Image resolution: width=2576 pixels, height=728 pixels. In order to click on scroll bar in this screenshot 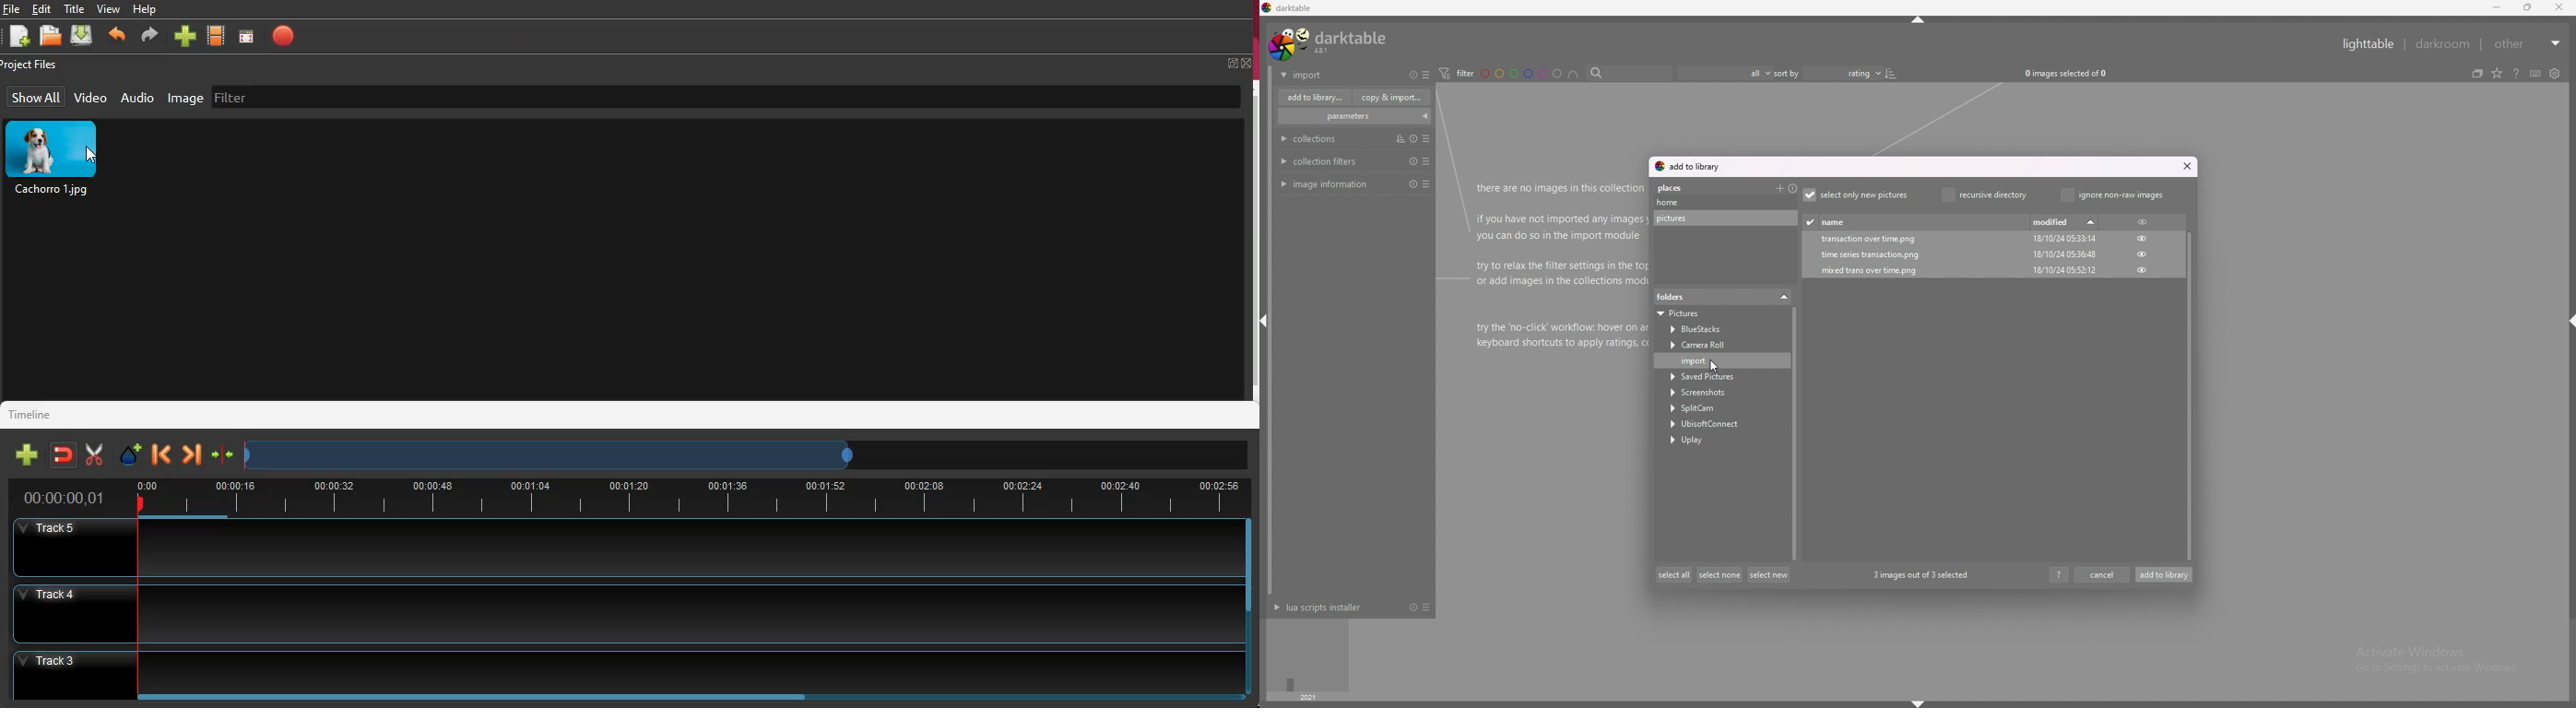, I will do `click(2193, 399)`.